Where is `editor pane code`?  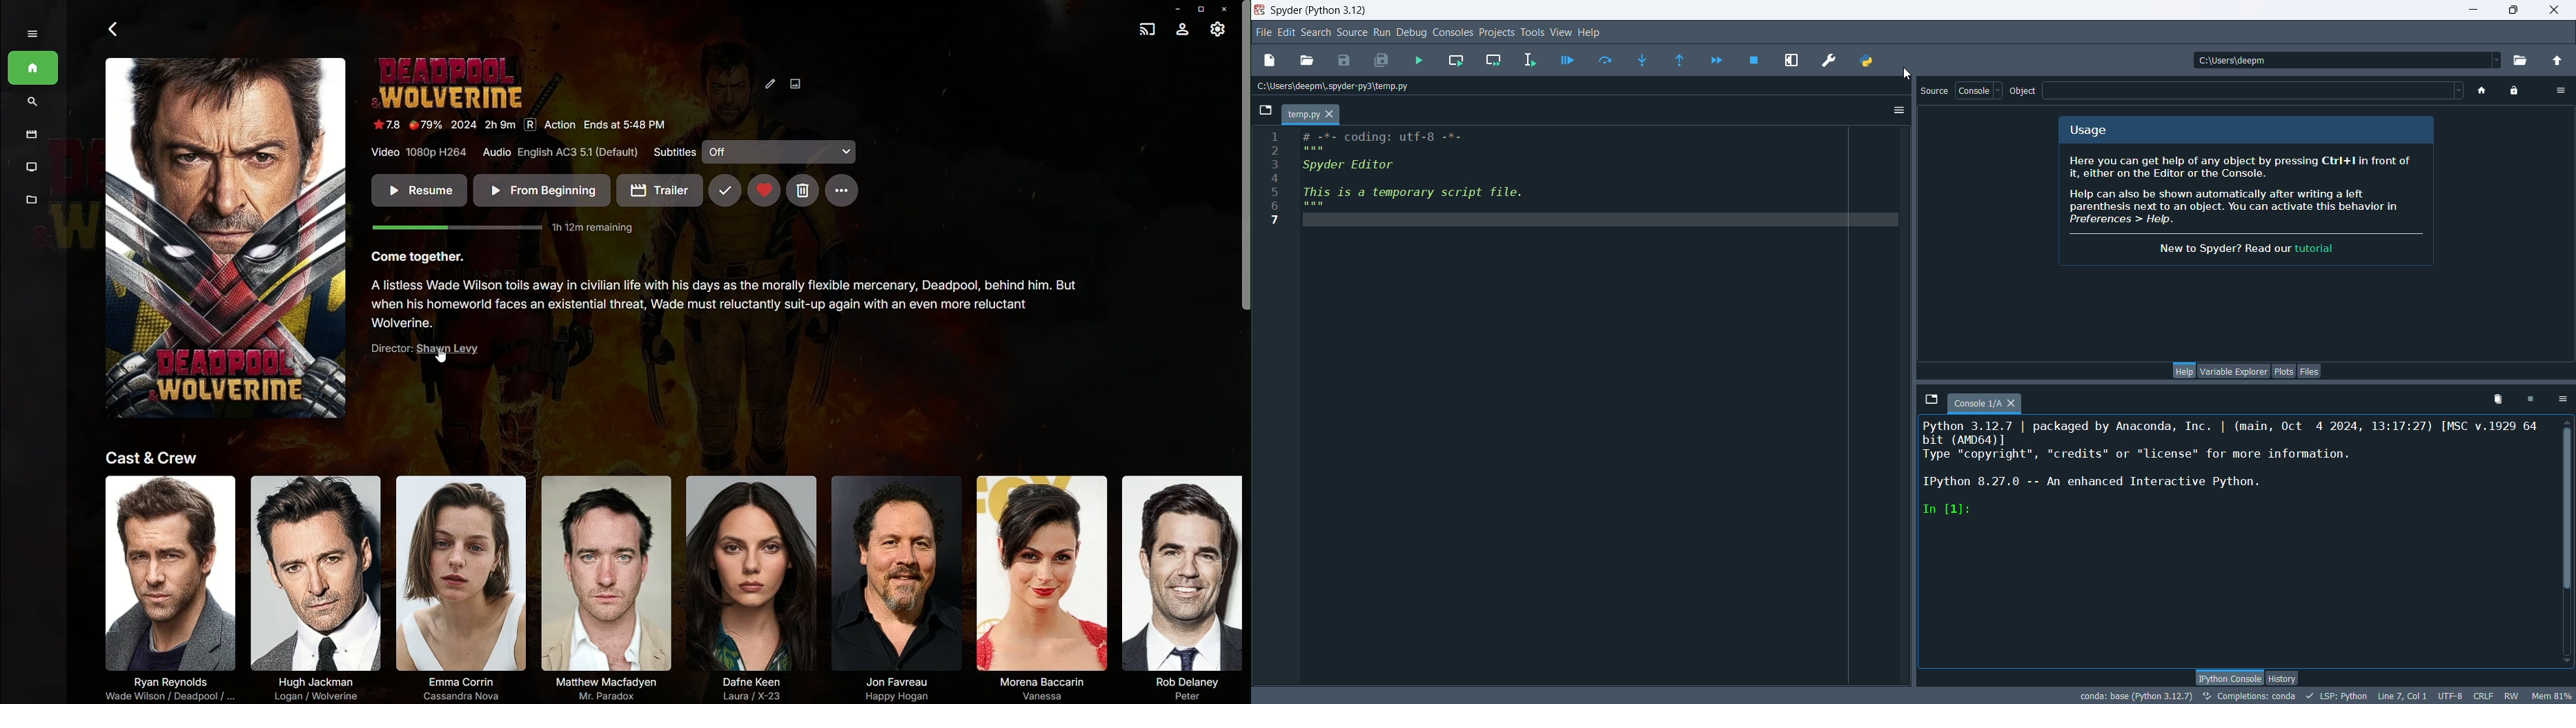
editor pane code is located at coordinates (1427, 177).